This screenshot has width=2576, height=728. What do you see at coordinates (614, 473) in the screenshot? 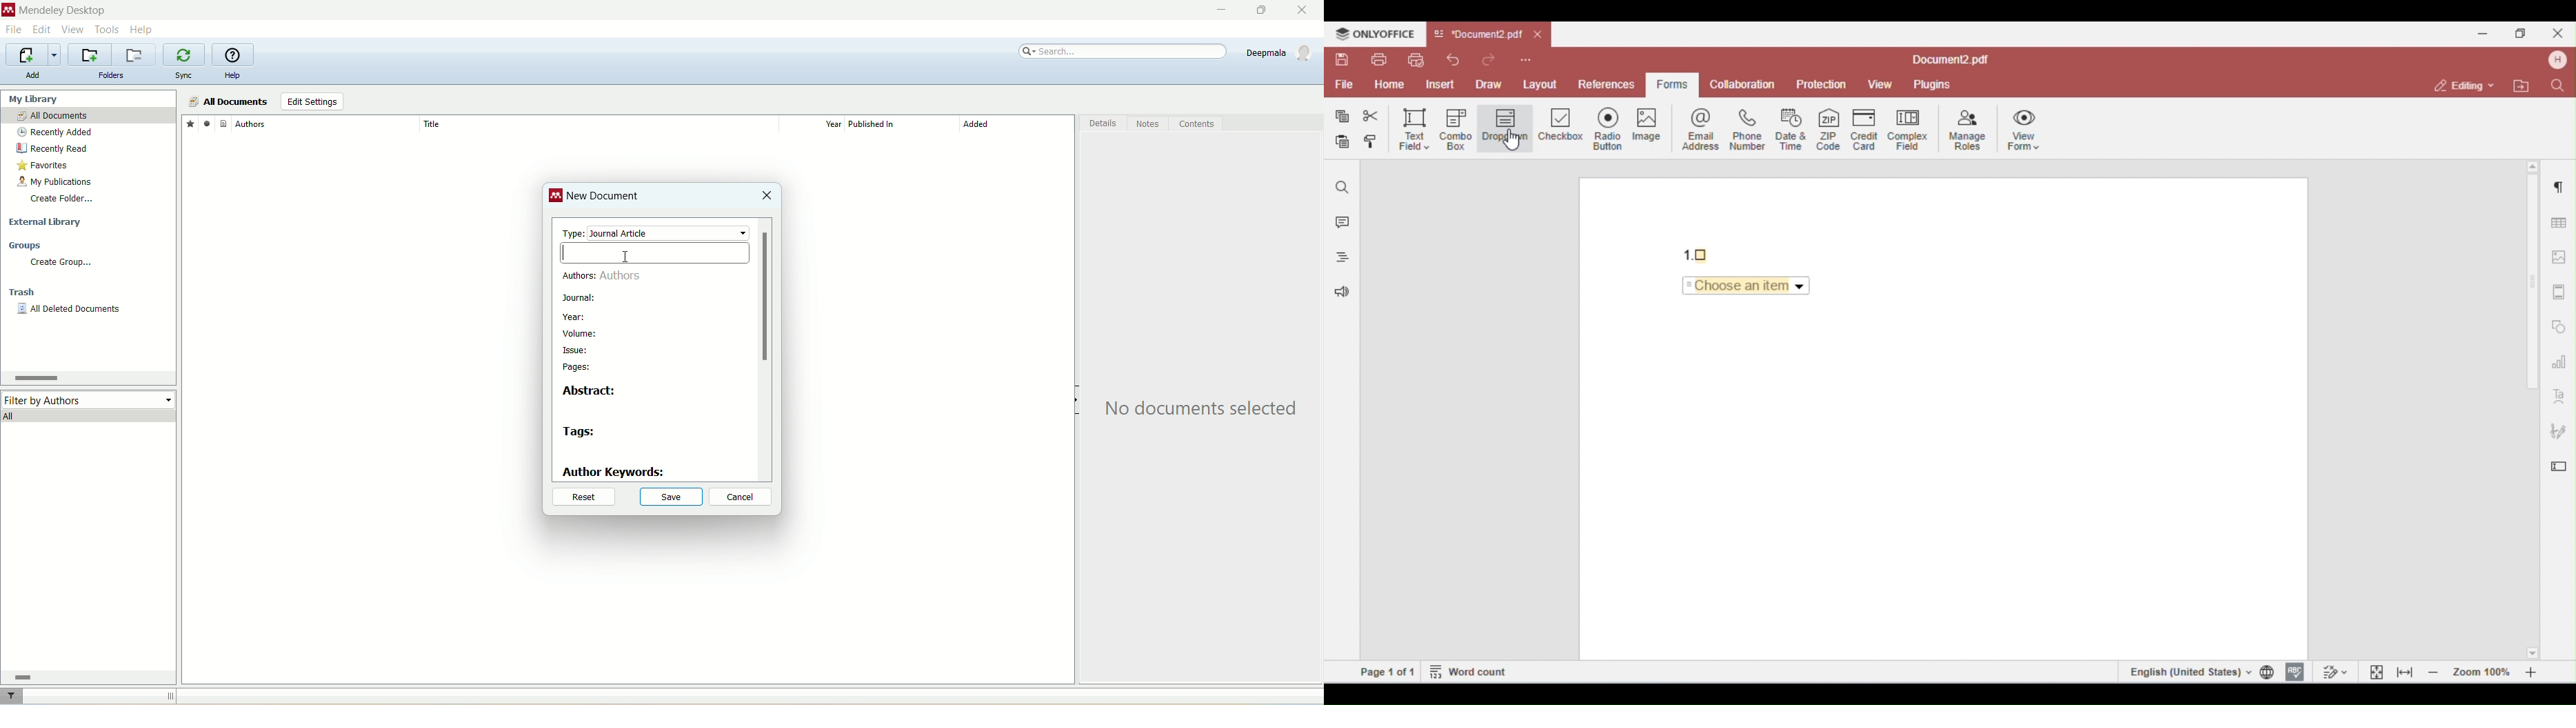
I see `author keywords` at bounding box center [614, 473].